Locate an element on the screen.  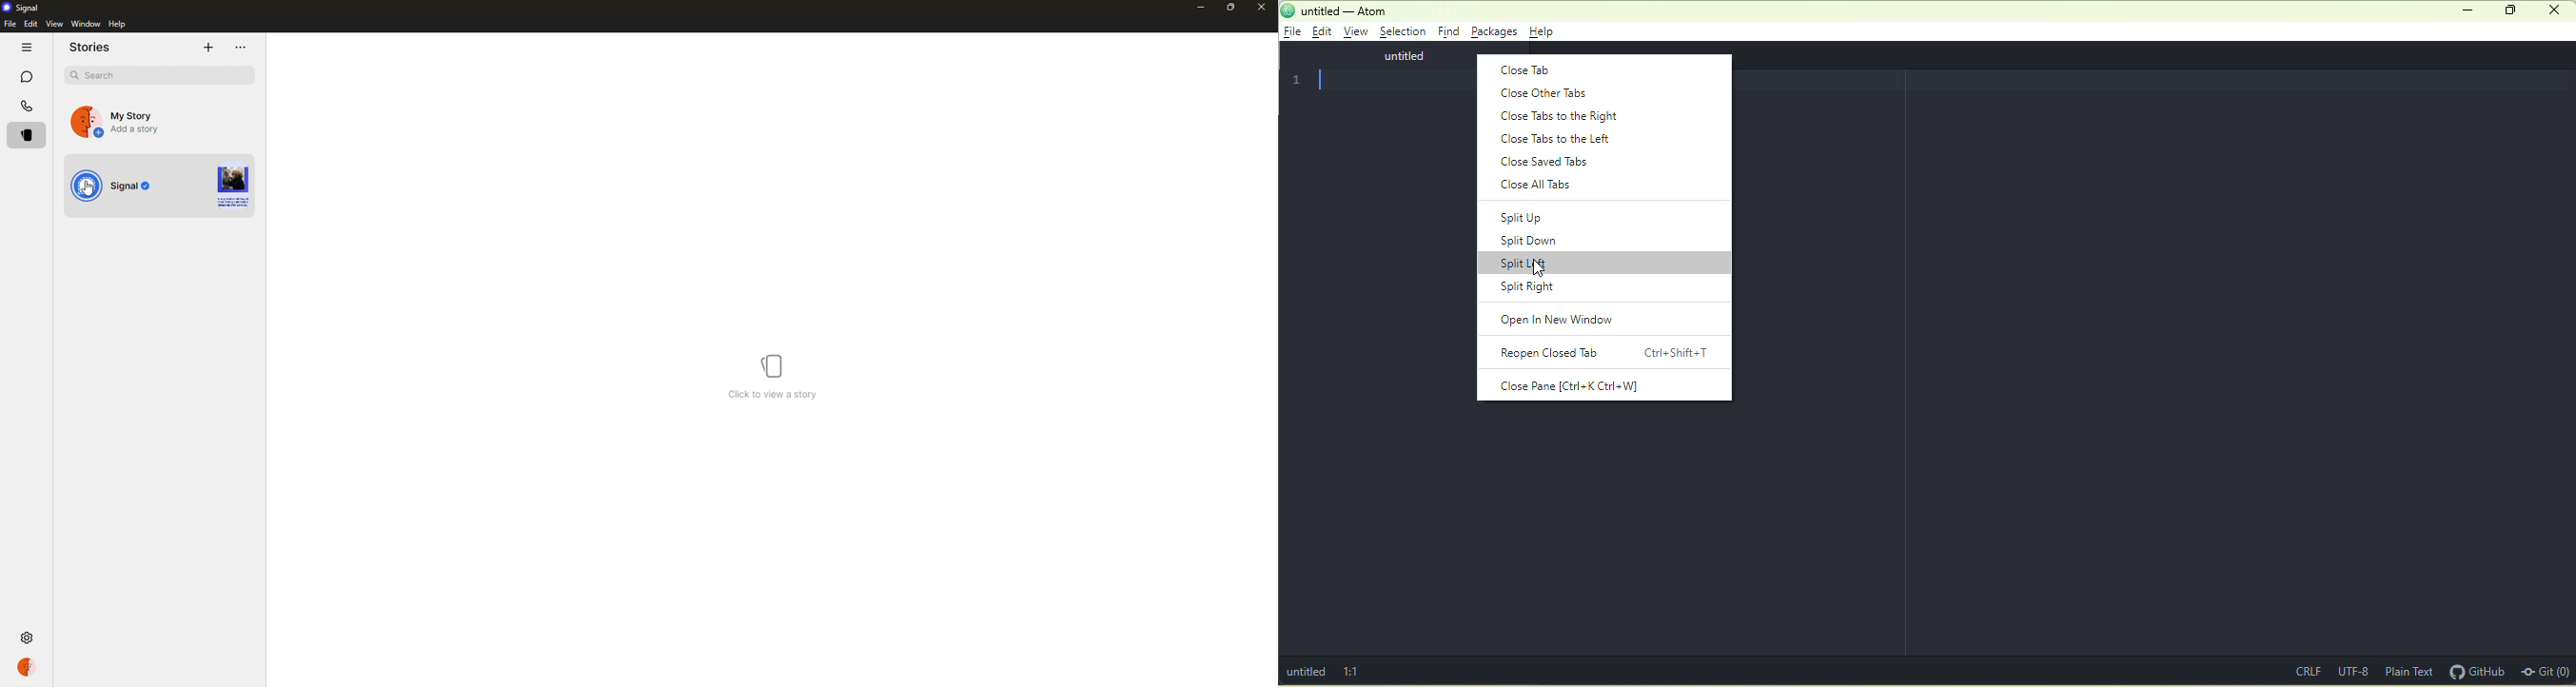
1 is located at coordinates (1300, 80).